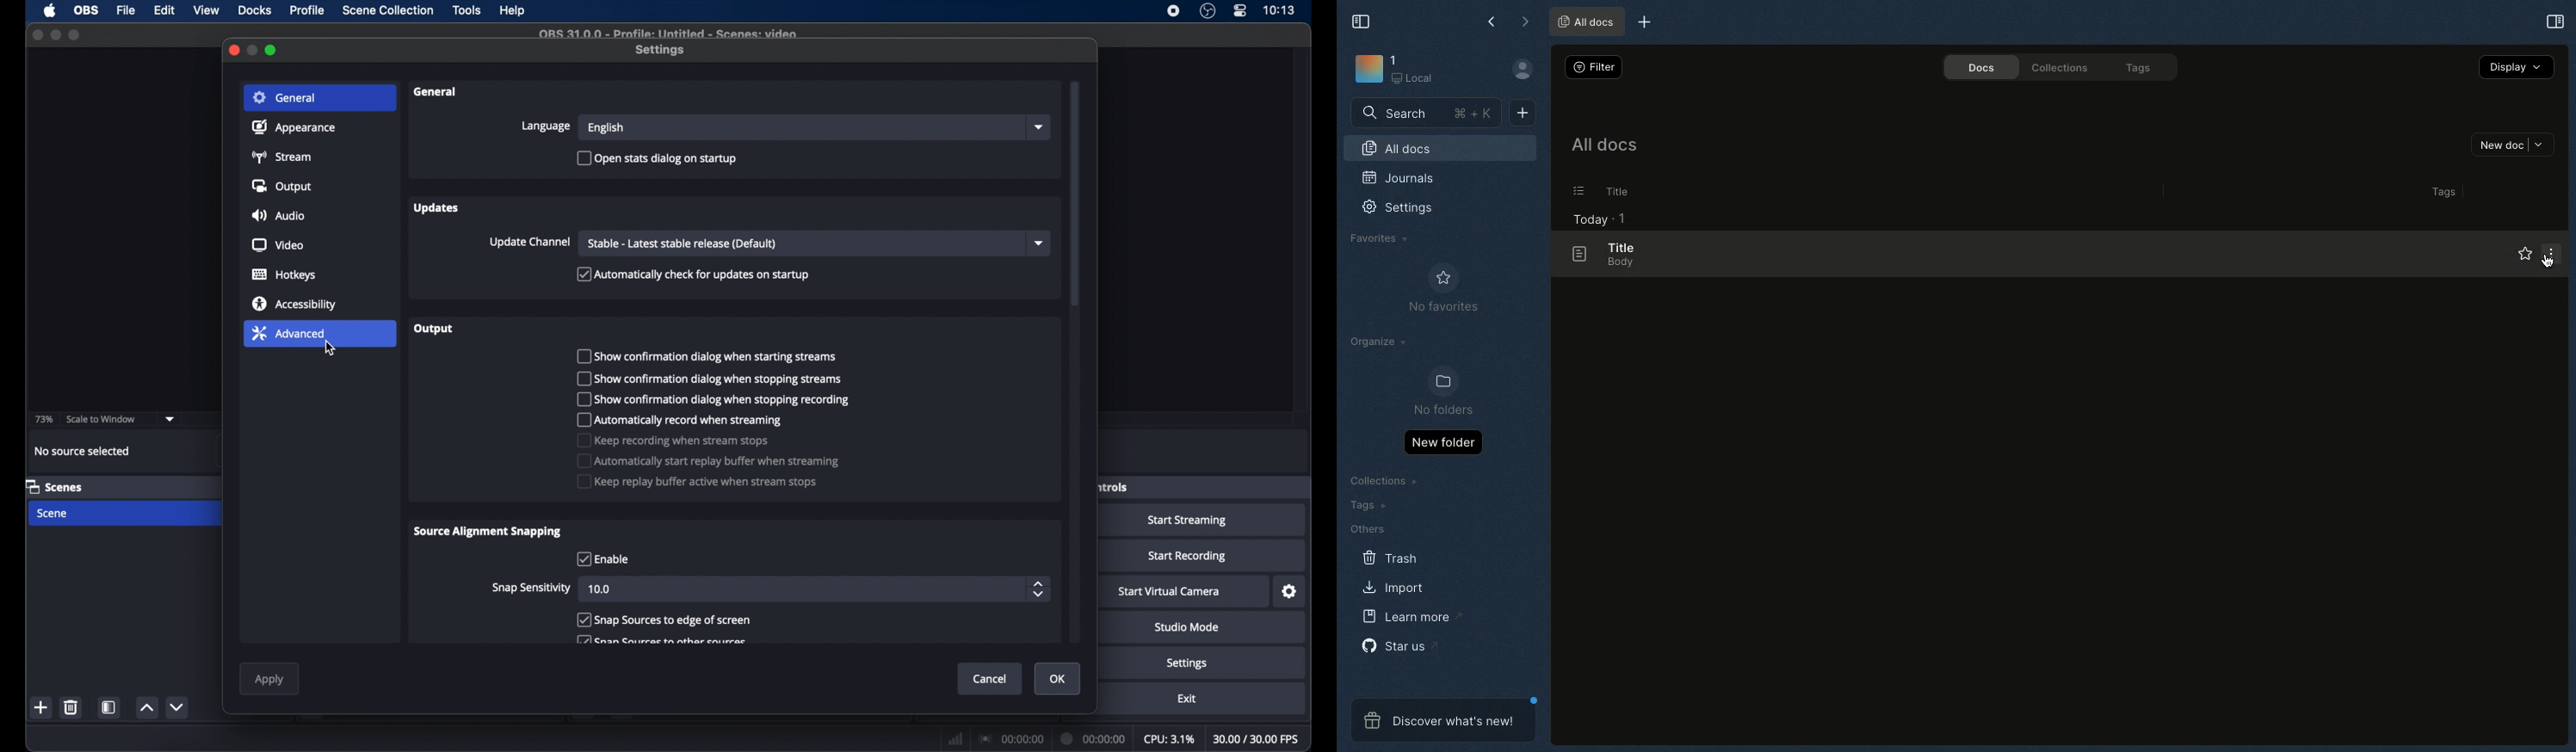  Describe the element at coordinates (295, 303) in the screenshot. I see `accessibility ` at that location.